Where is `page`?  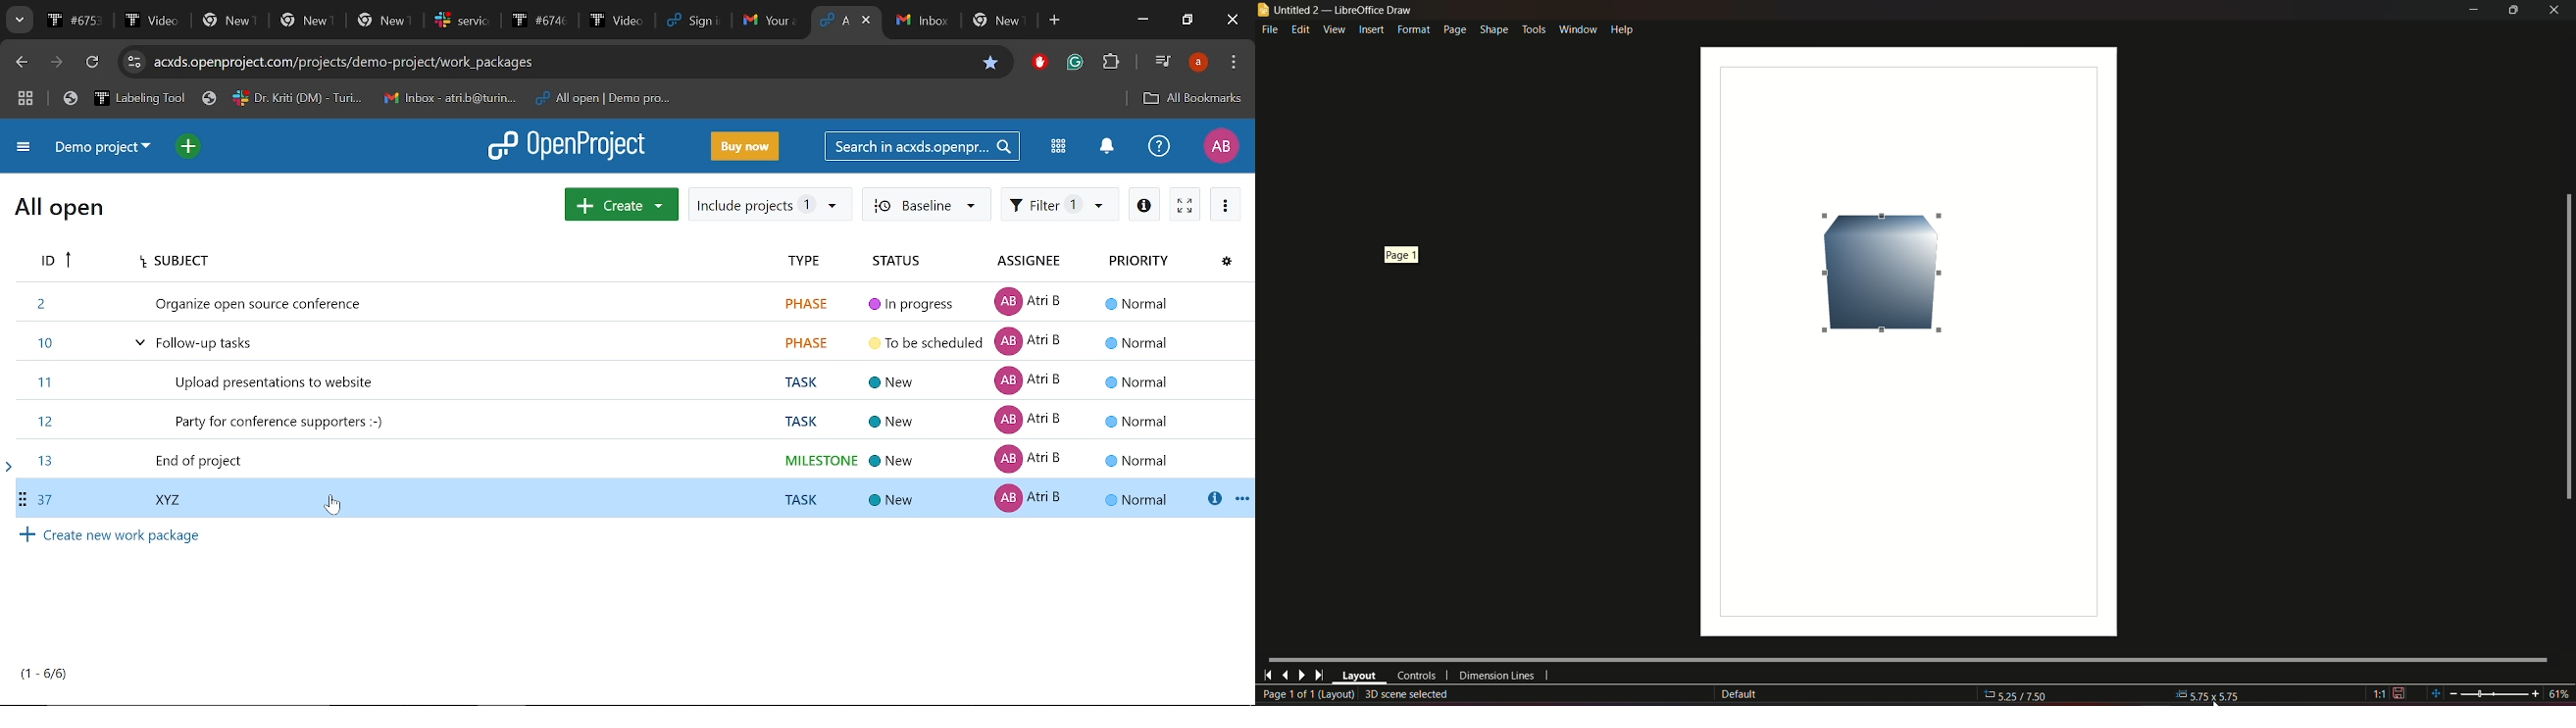
page is located at coordinates (1453, 30).